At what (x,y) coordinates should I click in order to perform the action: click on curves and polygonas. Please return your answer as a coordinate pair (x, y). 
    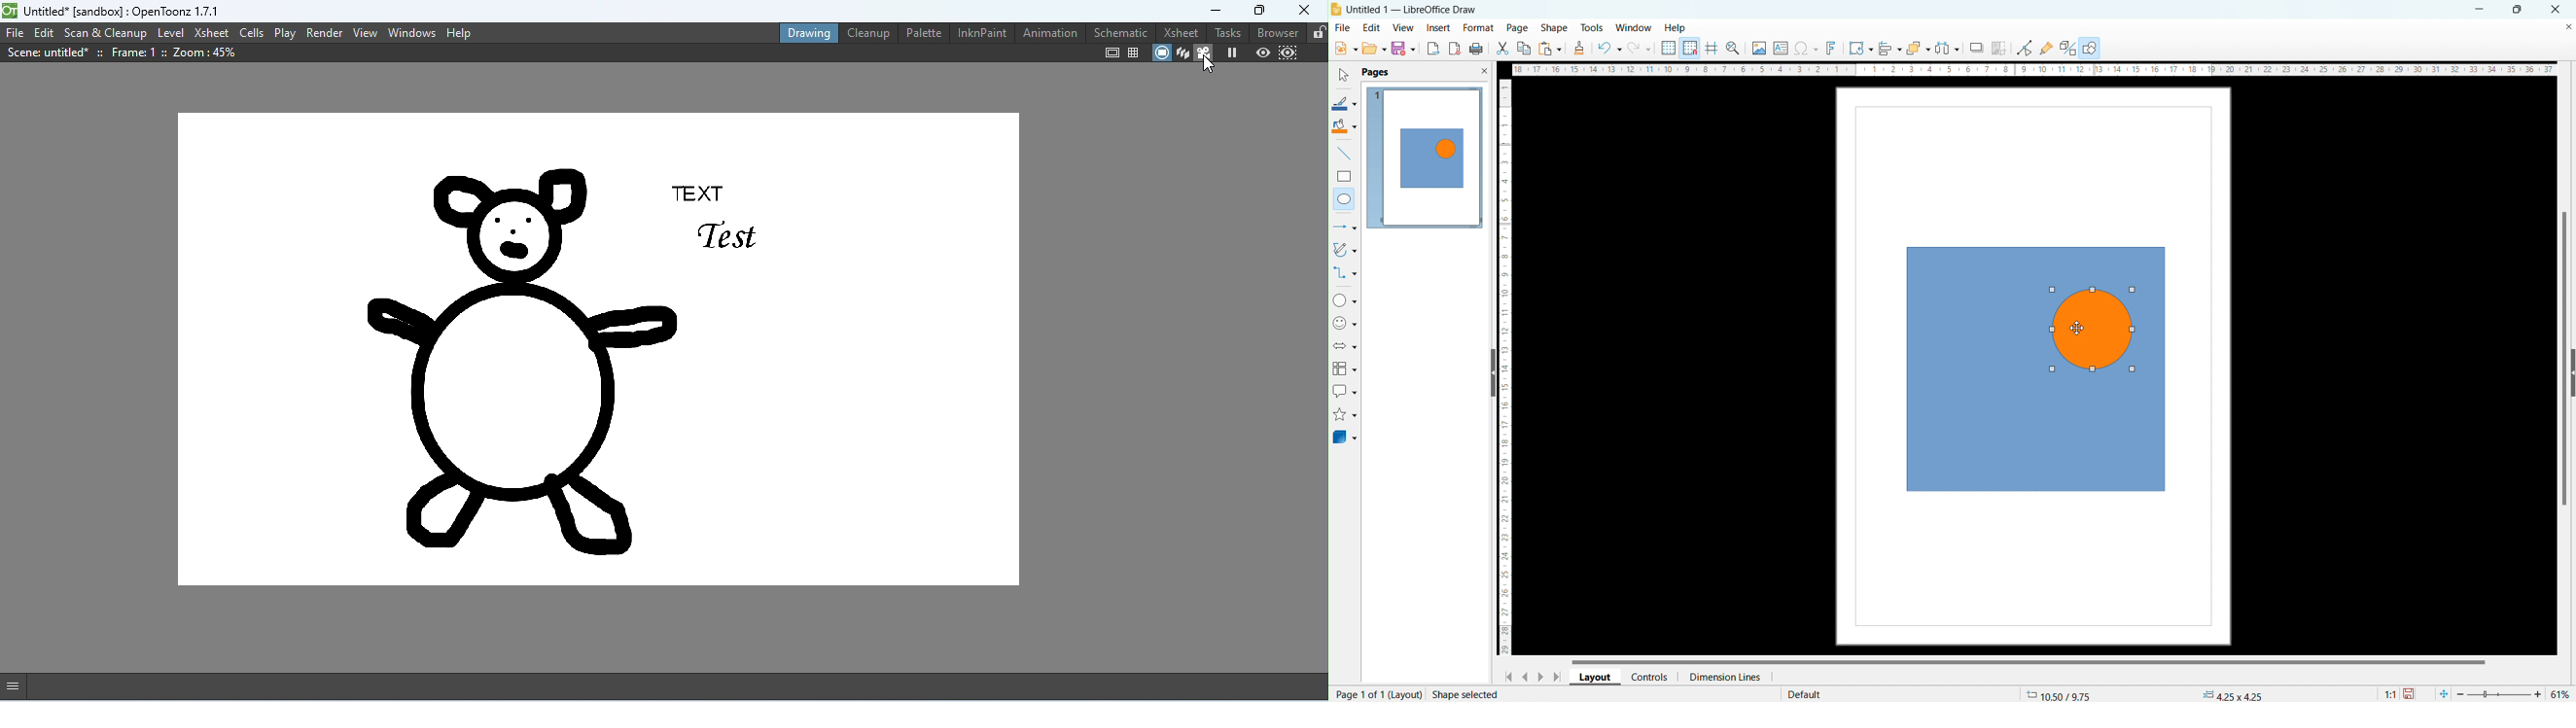
    Looking at the image, I should click on (1345, 248).